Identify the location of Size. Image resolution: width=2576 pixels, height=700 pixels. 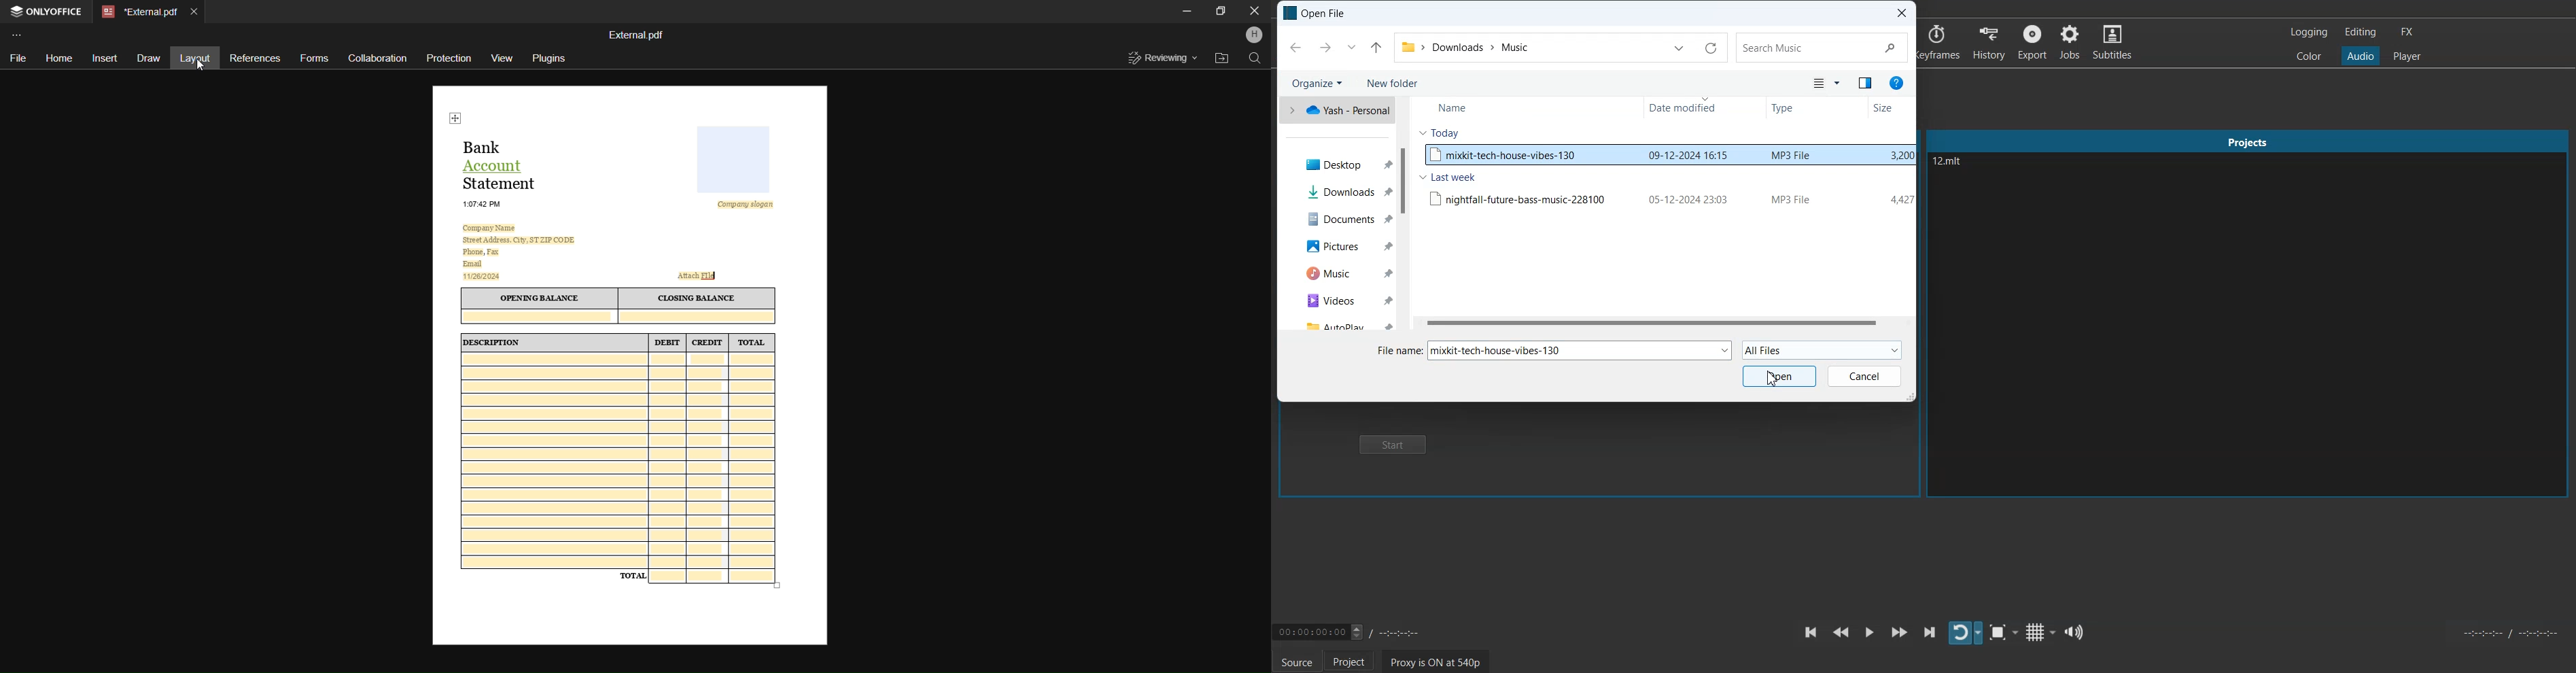
(1883, 108).